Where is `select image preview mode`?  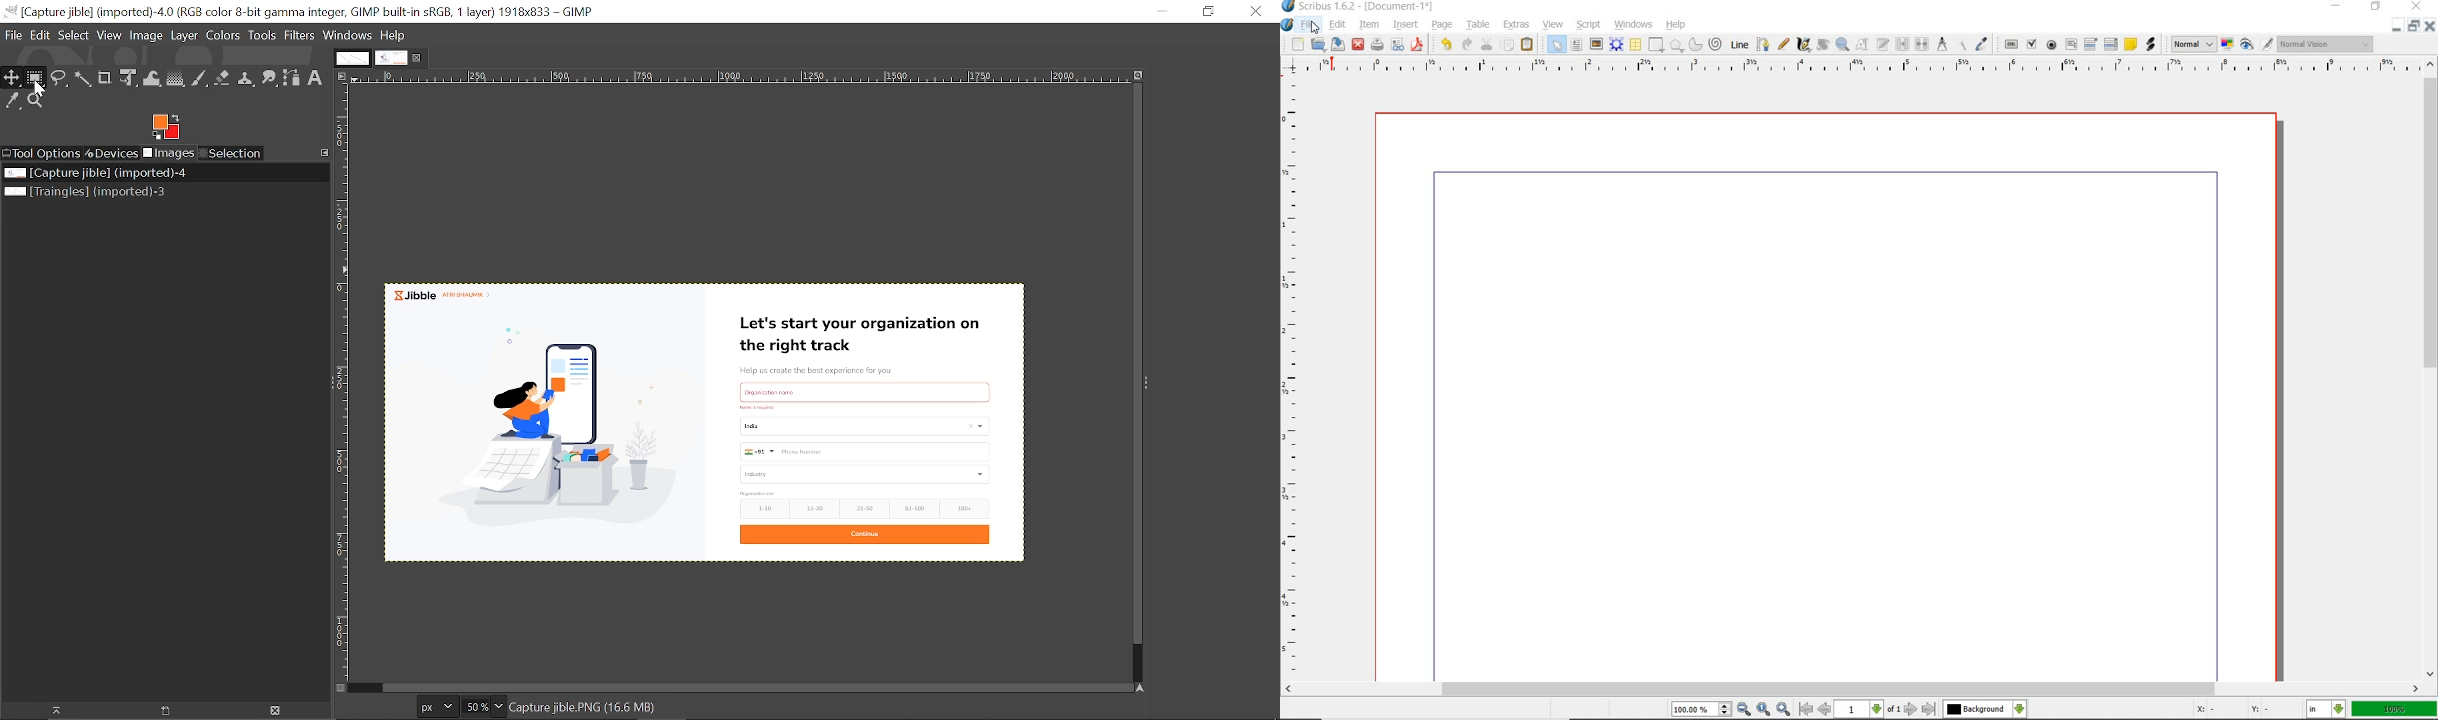
select image preview mode is located at coordinates (2194, 43).